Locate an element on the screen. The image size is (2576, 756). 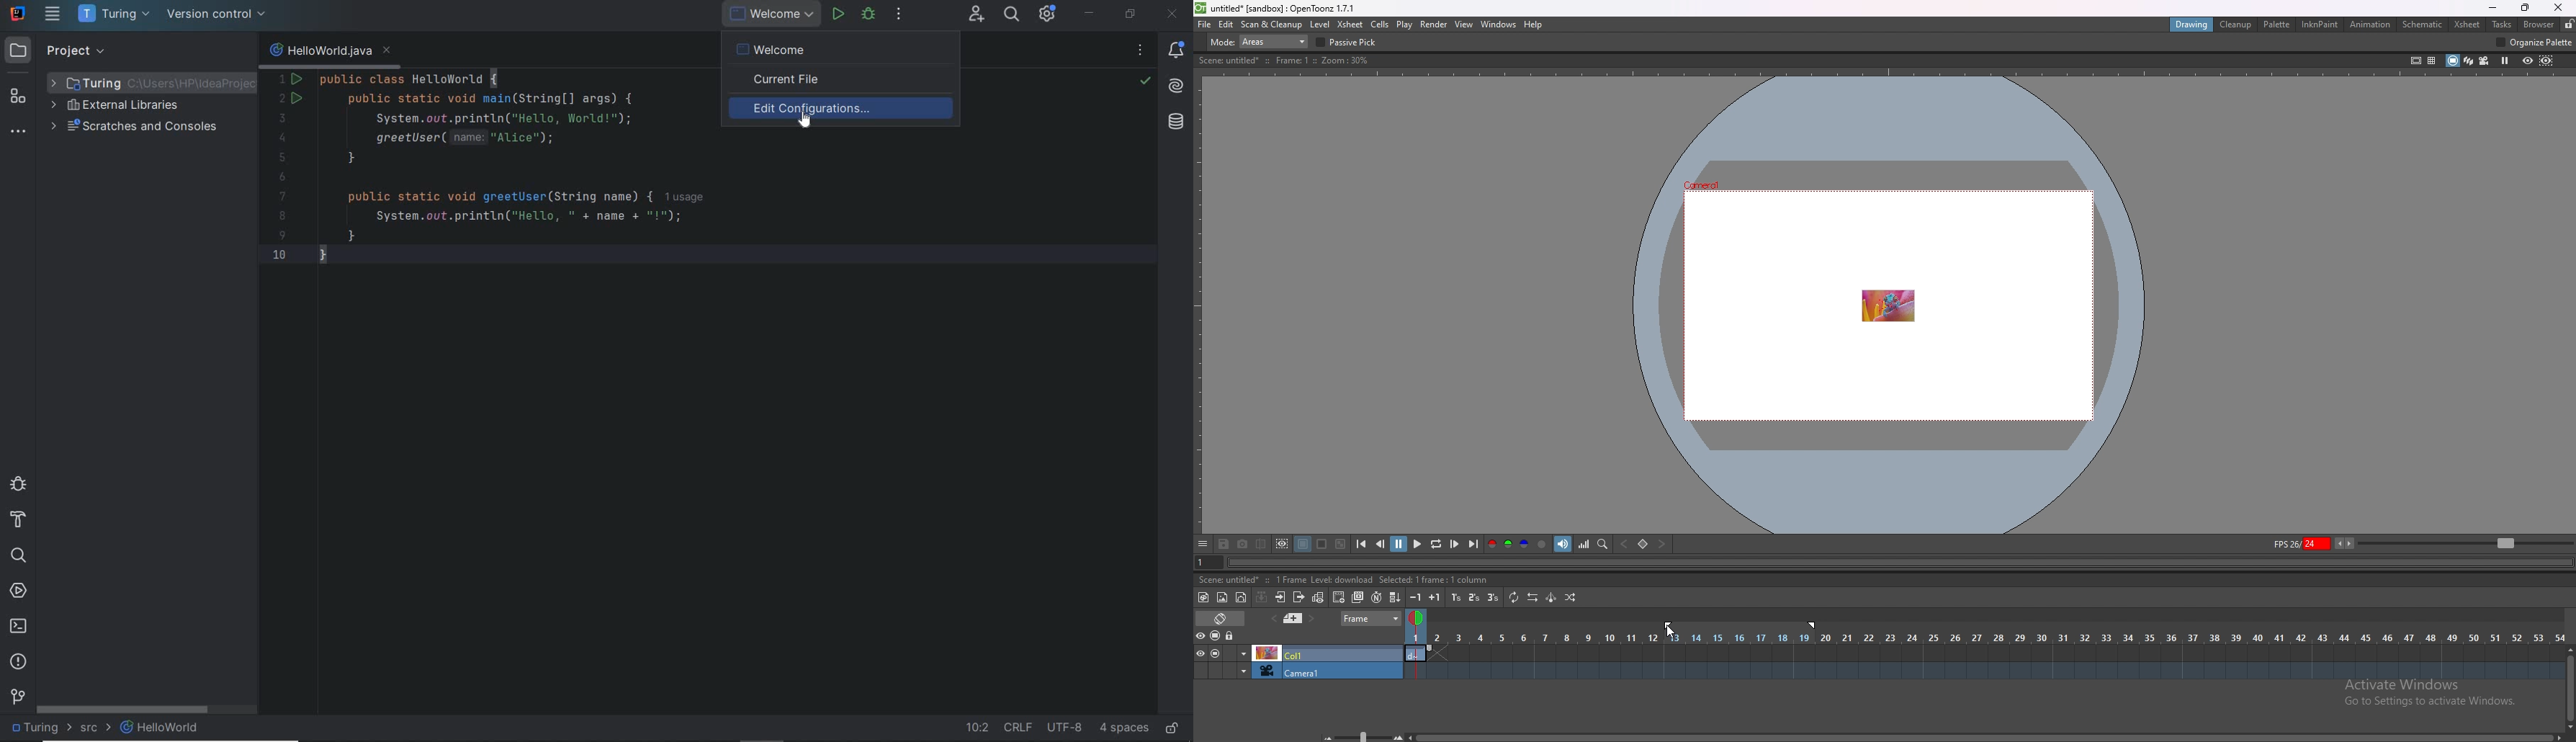
increase step is located at coordinates (1435, 597).